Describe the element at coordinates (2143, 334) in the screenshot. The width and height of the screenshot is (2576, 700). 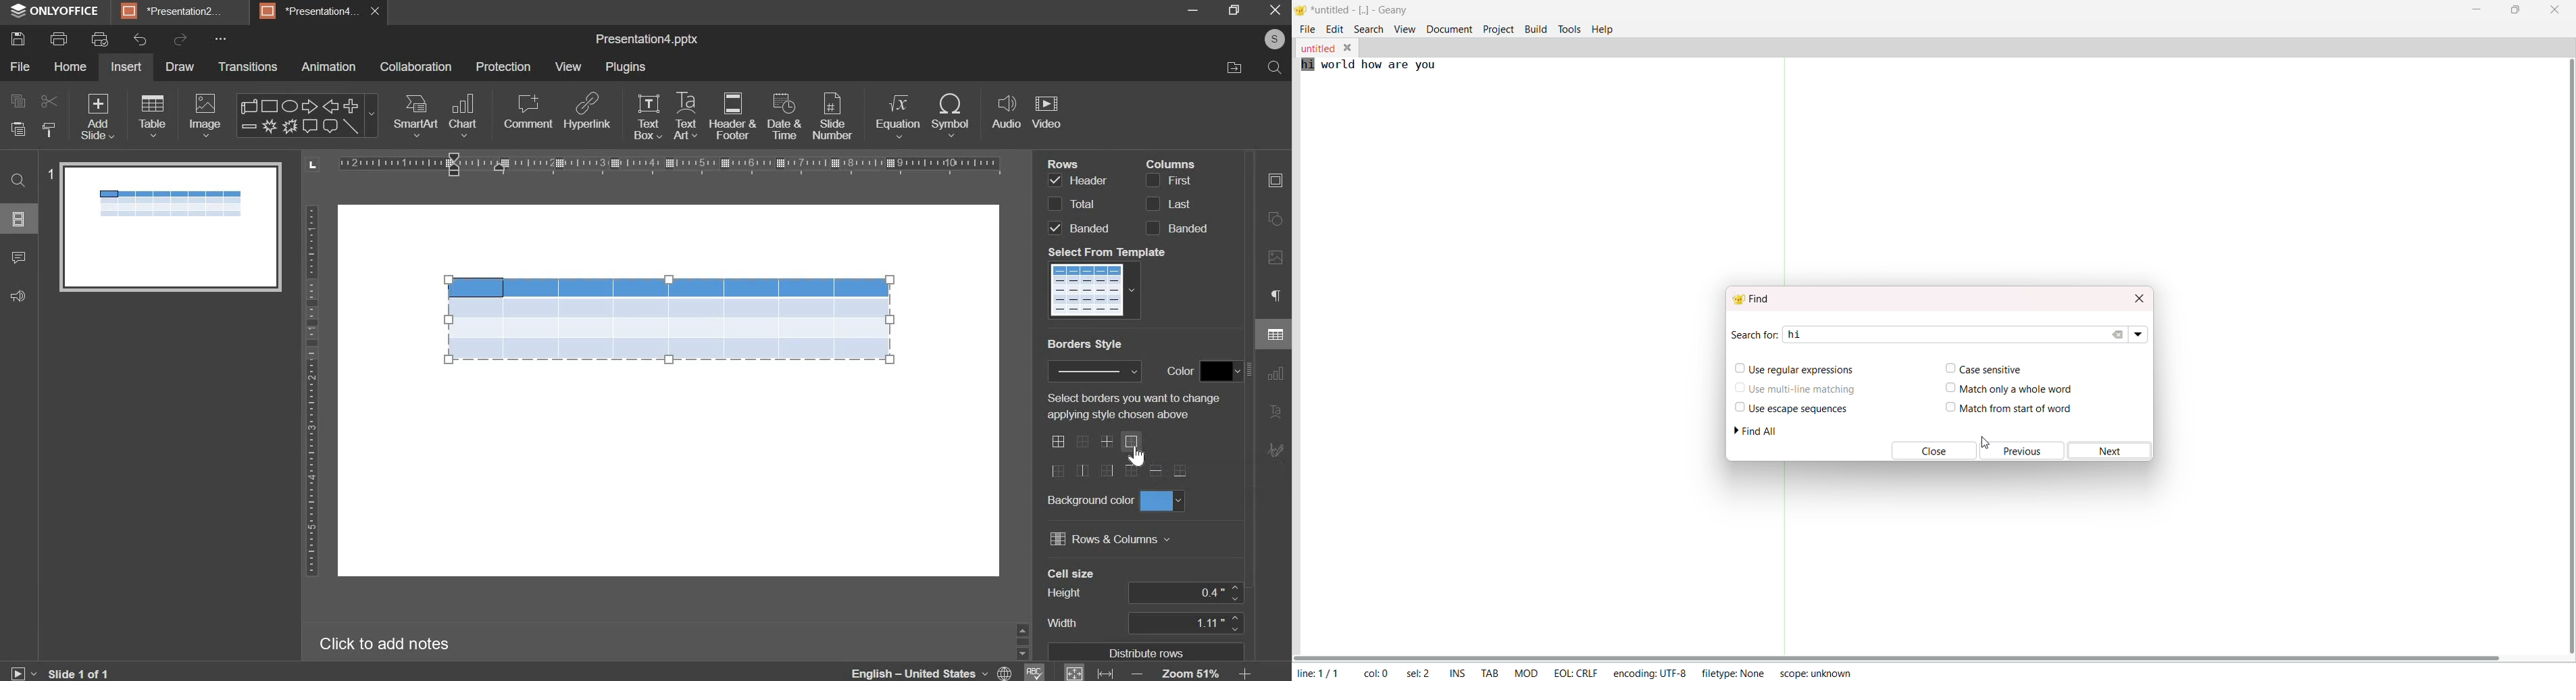
I see `search dropdown` at that location.